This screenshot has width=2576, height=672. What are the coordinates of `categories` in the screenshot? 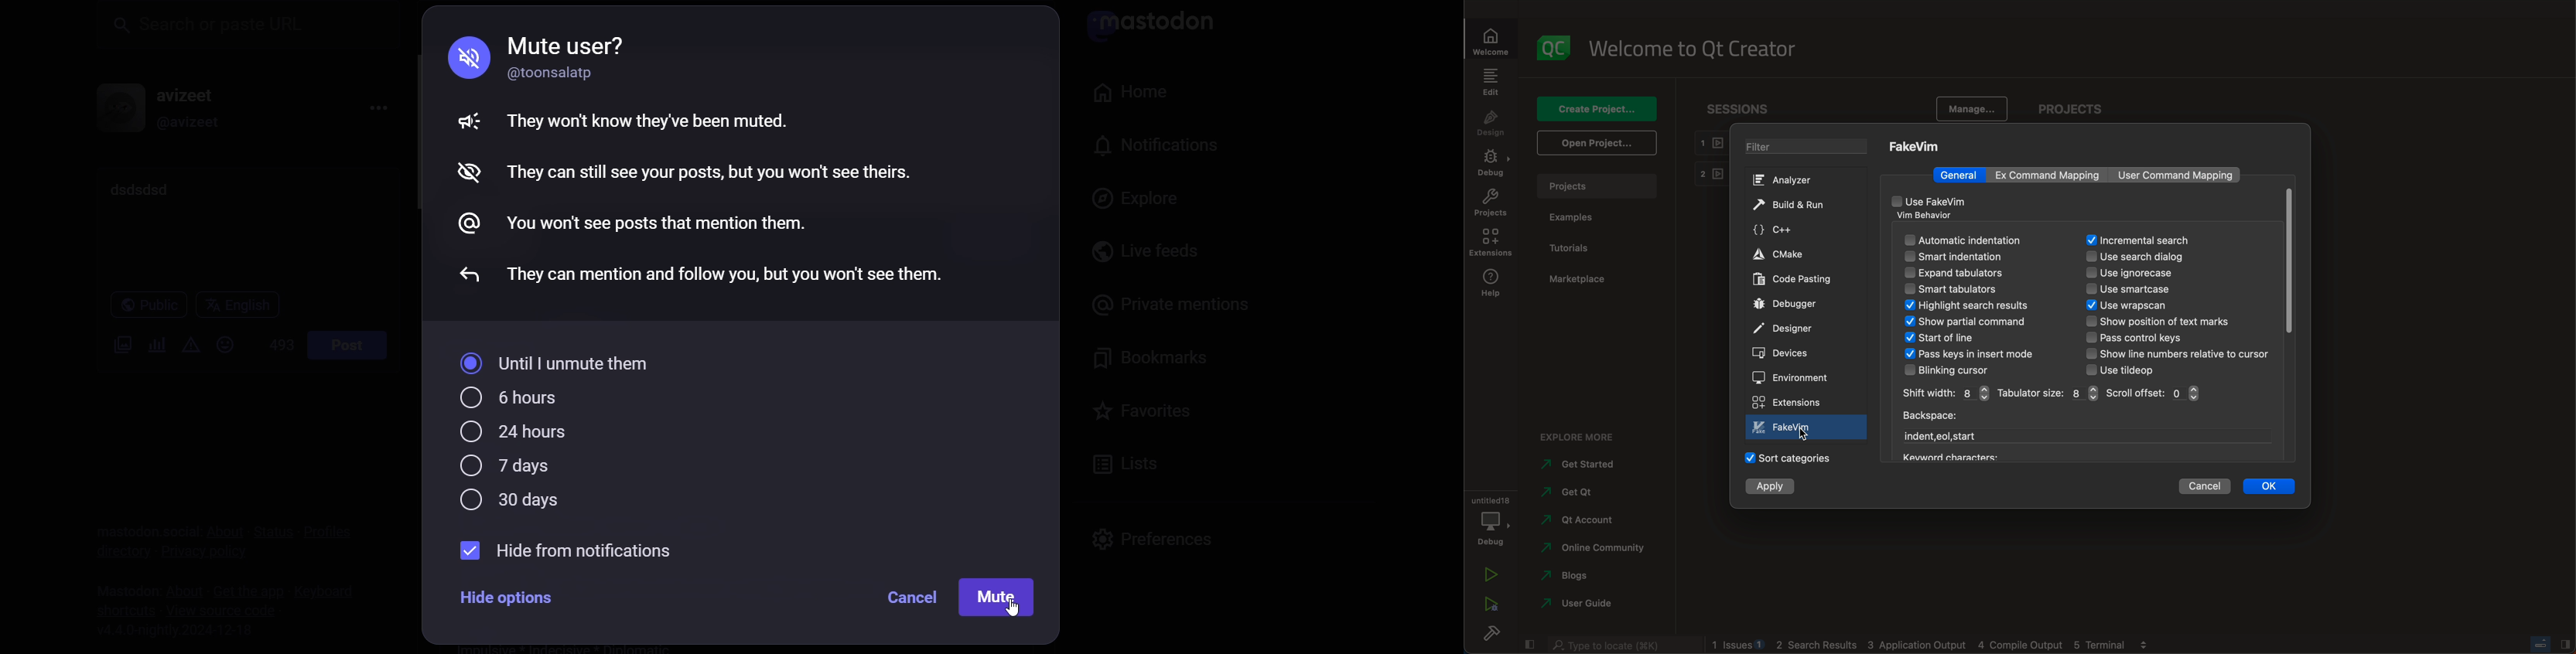 It's located at (1790, 457).